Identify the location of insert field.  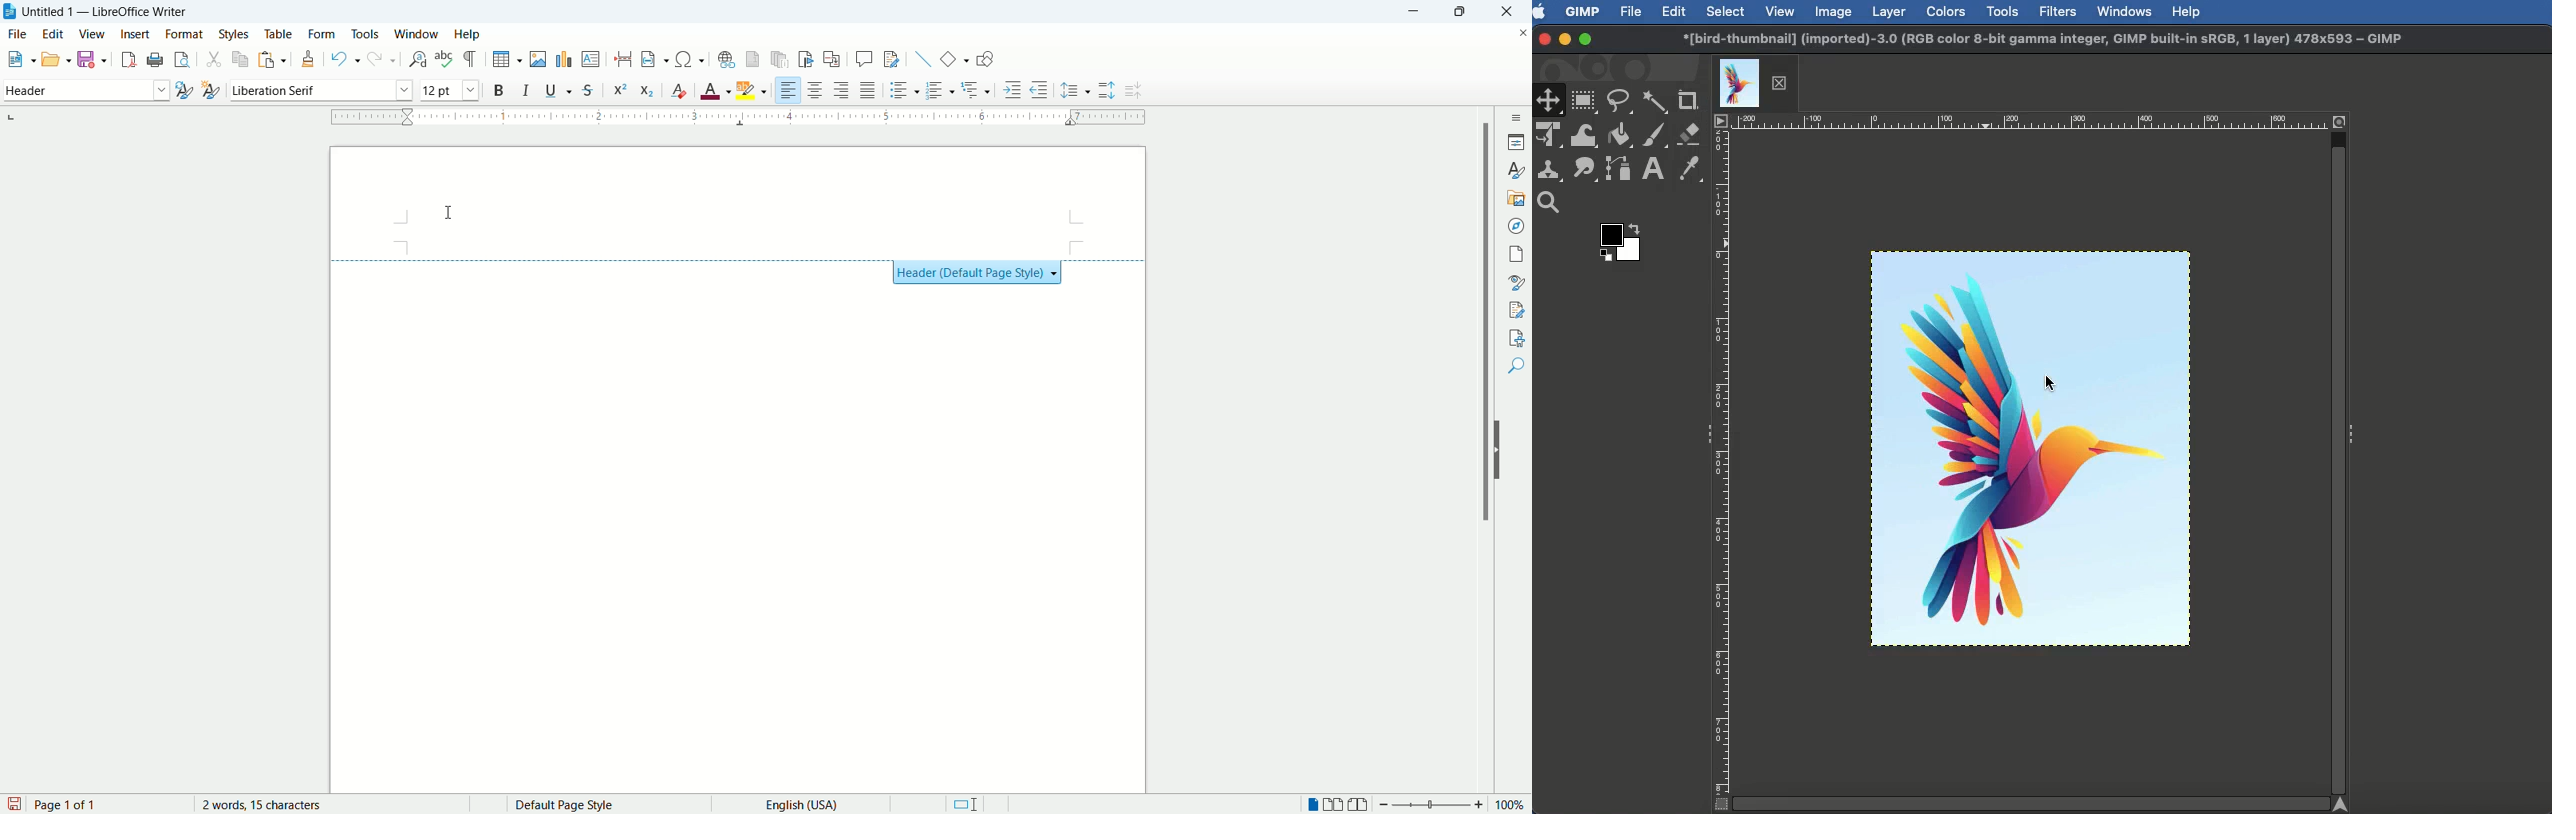
(650, 58).